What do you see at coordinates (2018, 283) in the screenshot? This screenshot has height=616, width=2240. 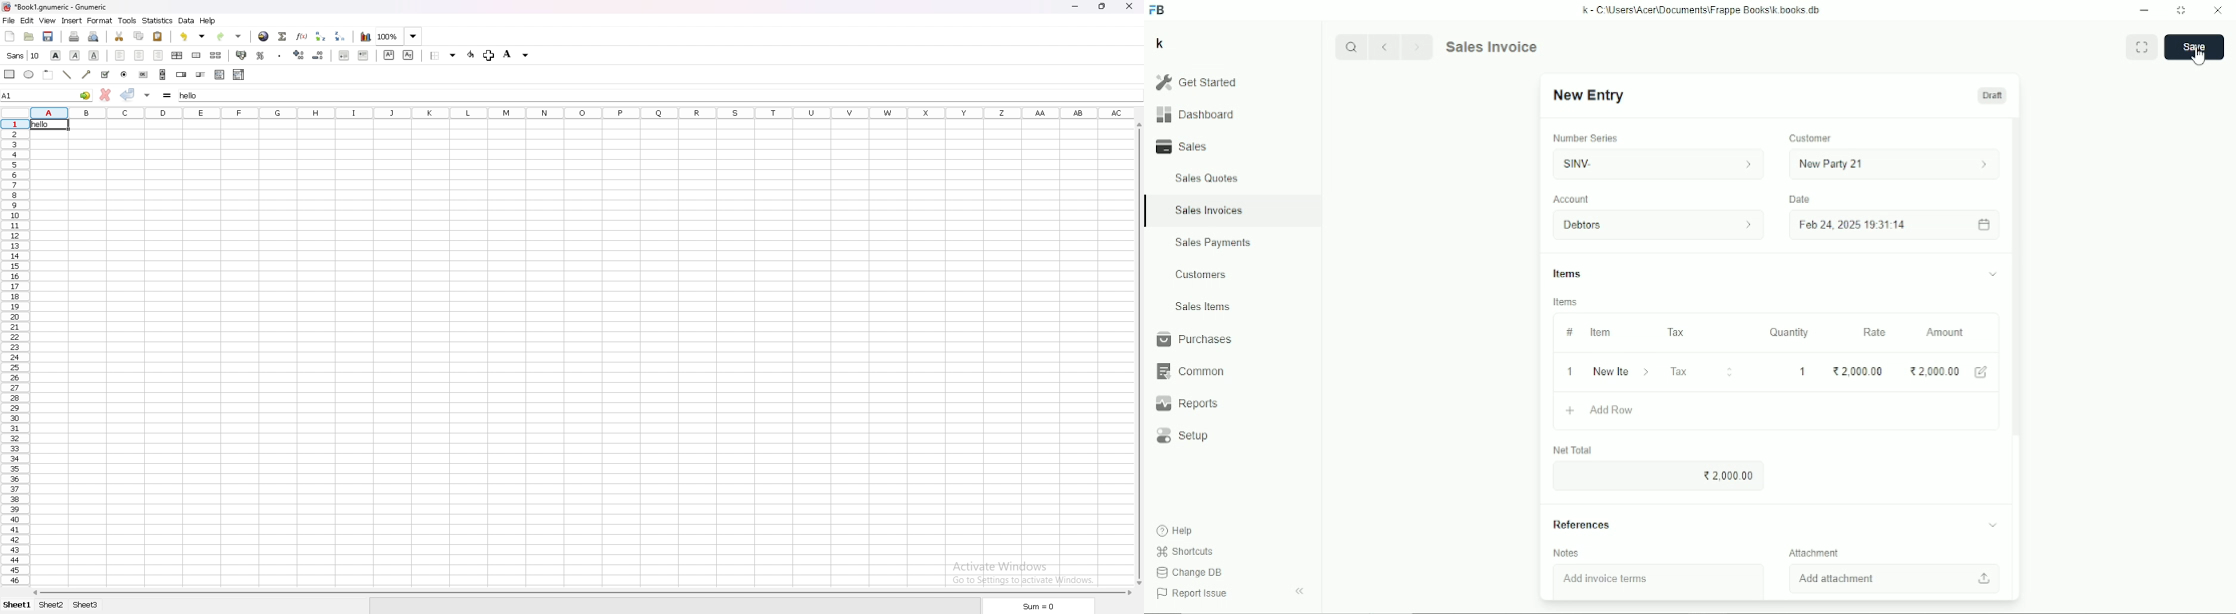 I see `Vertical scrollbar` at bounding box center [2018, 283].